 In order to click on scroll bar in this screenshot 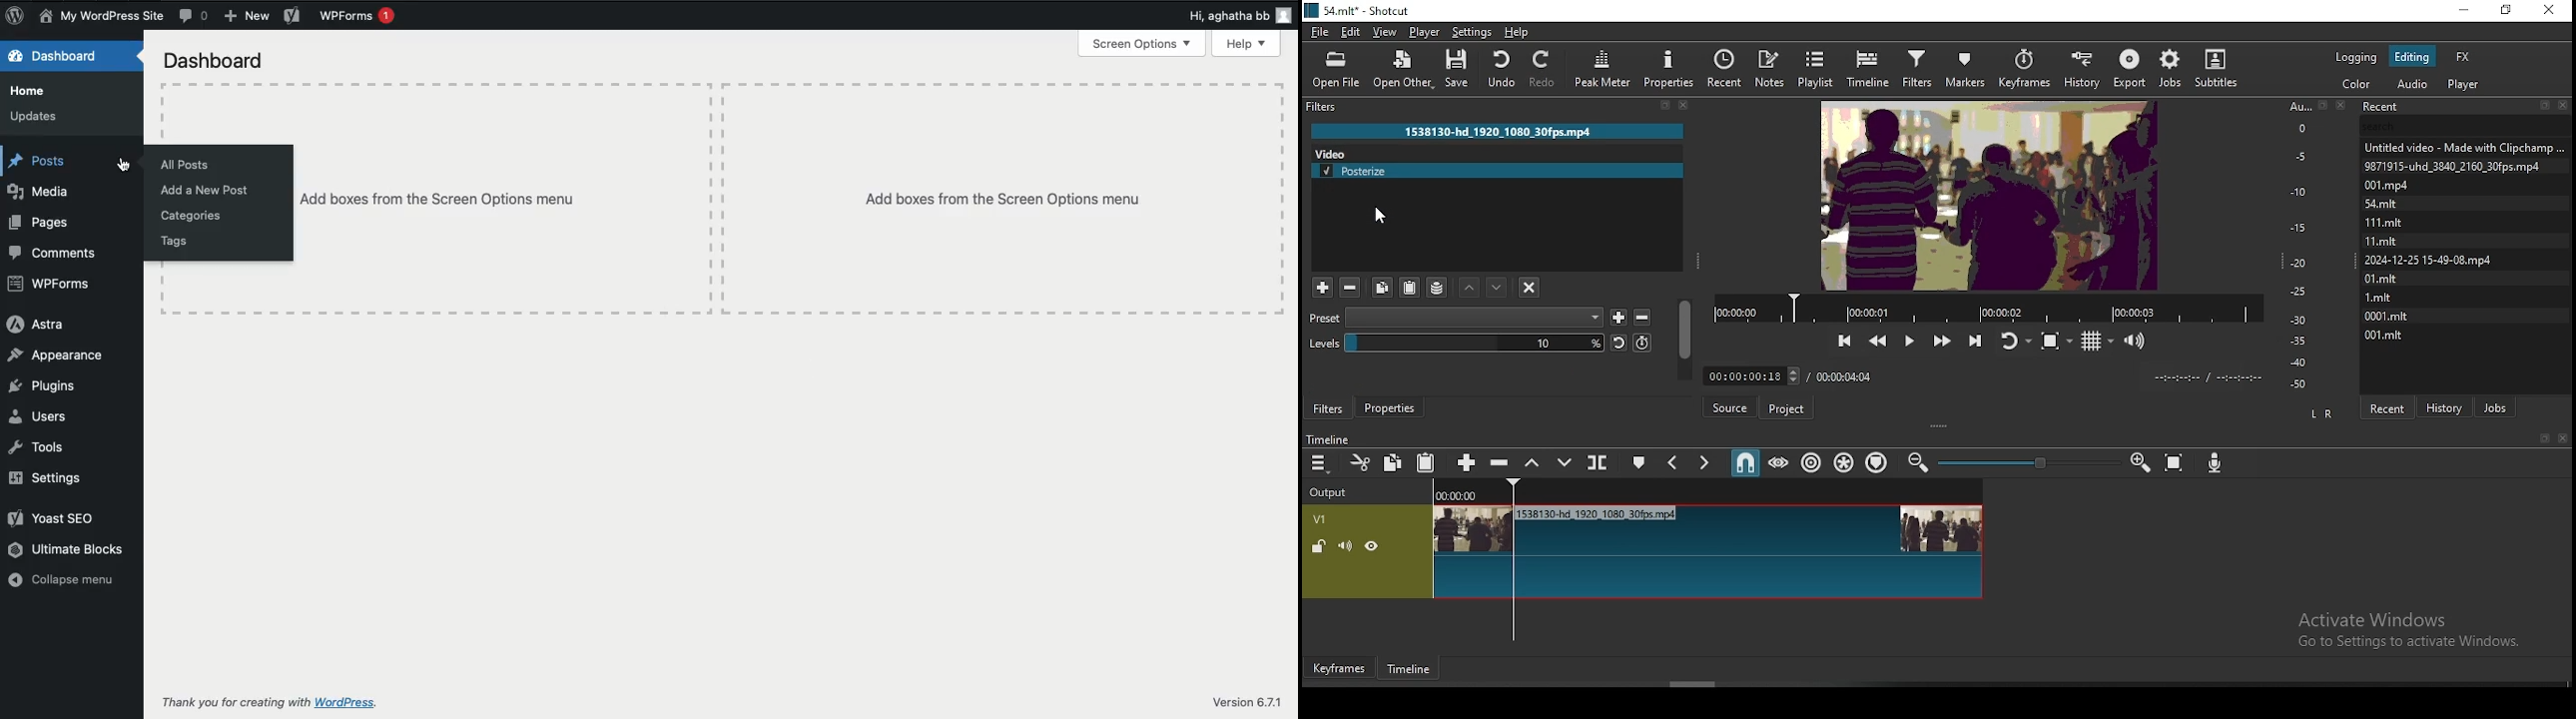, I will do `click(1696, 682)`.